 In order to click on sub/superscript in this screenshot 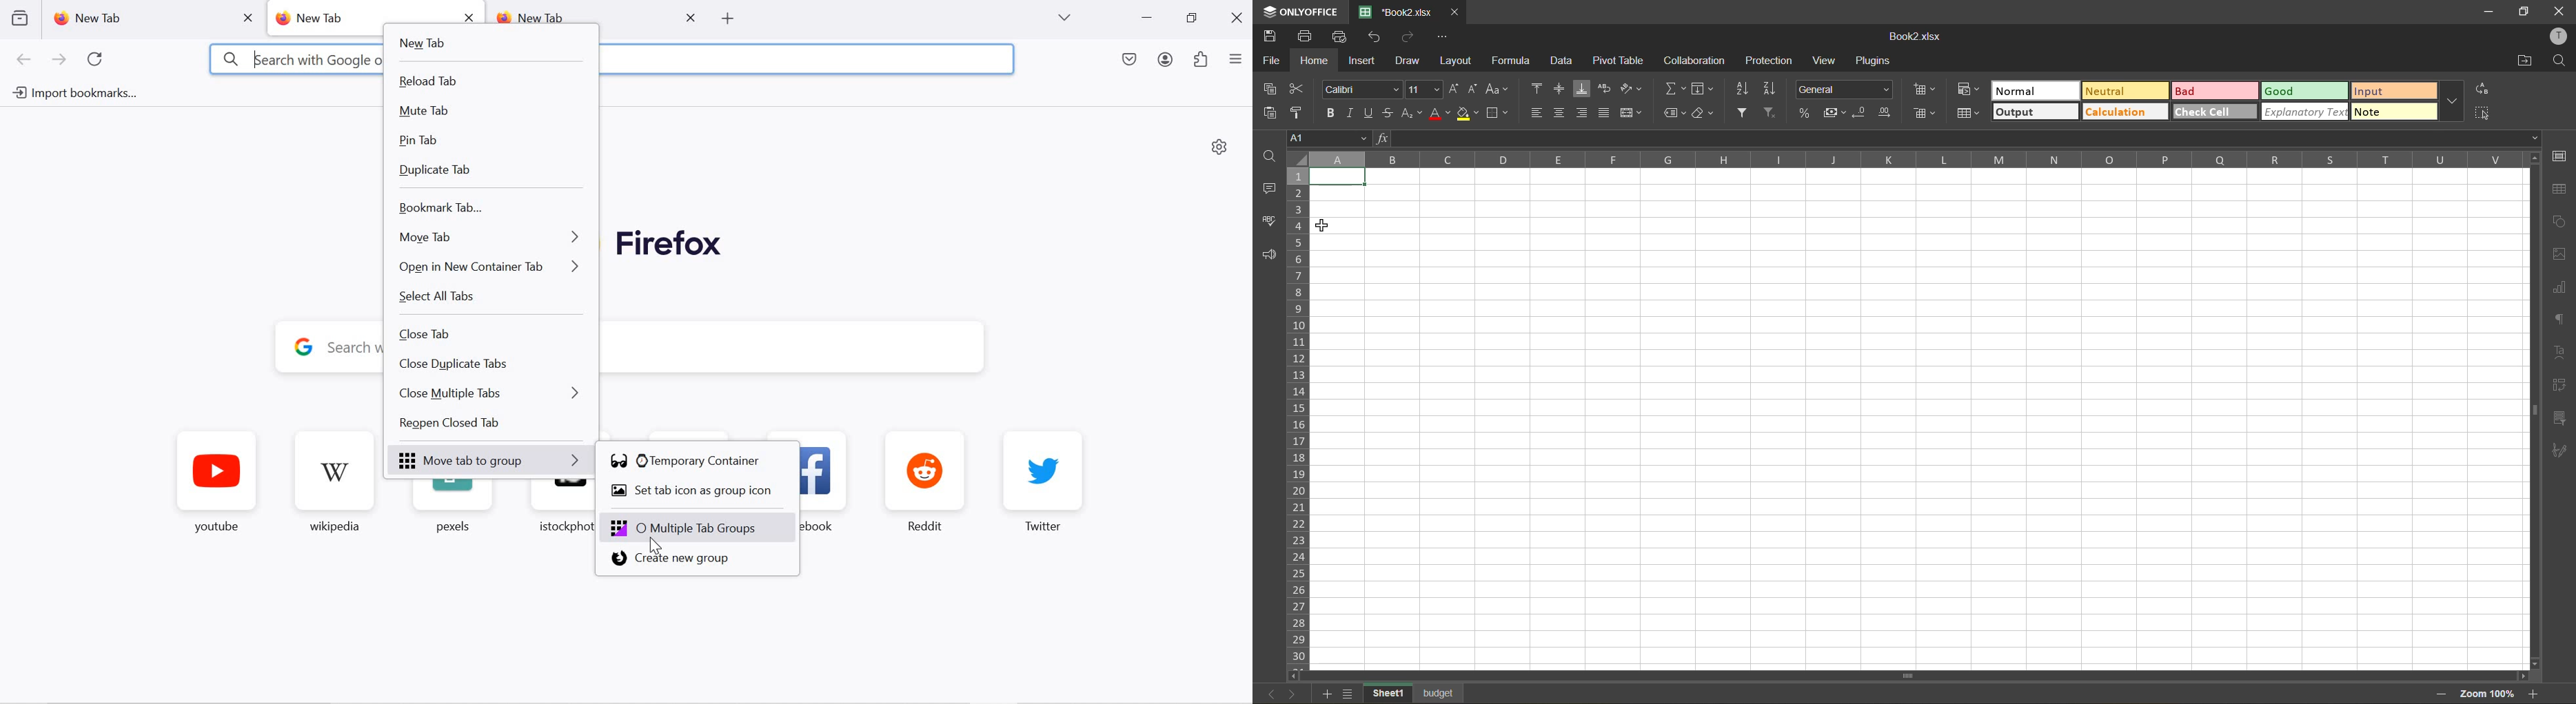, I will do `click(1414, 111)`.